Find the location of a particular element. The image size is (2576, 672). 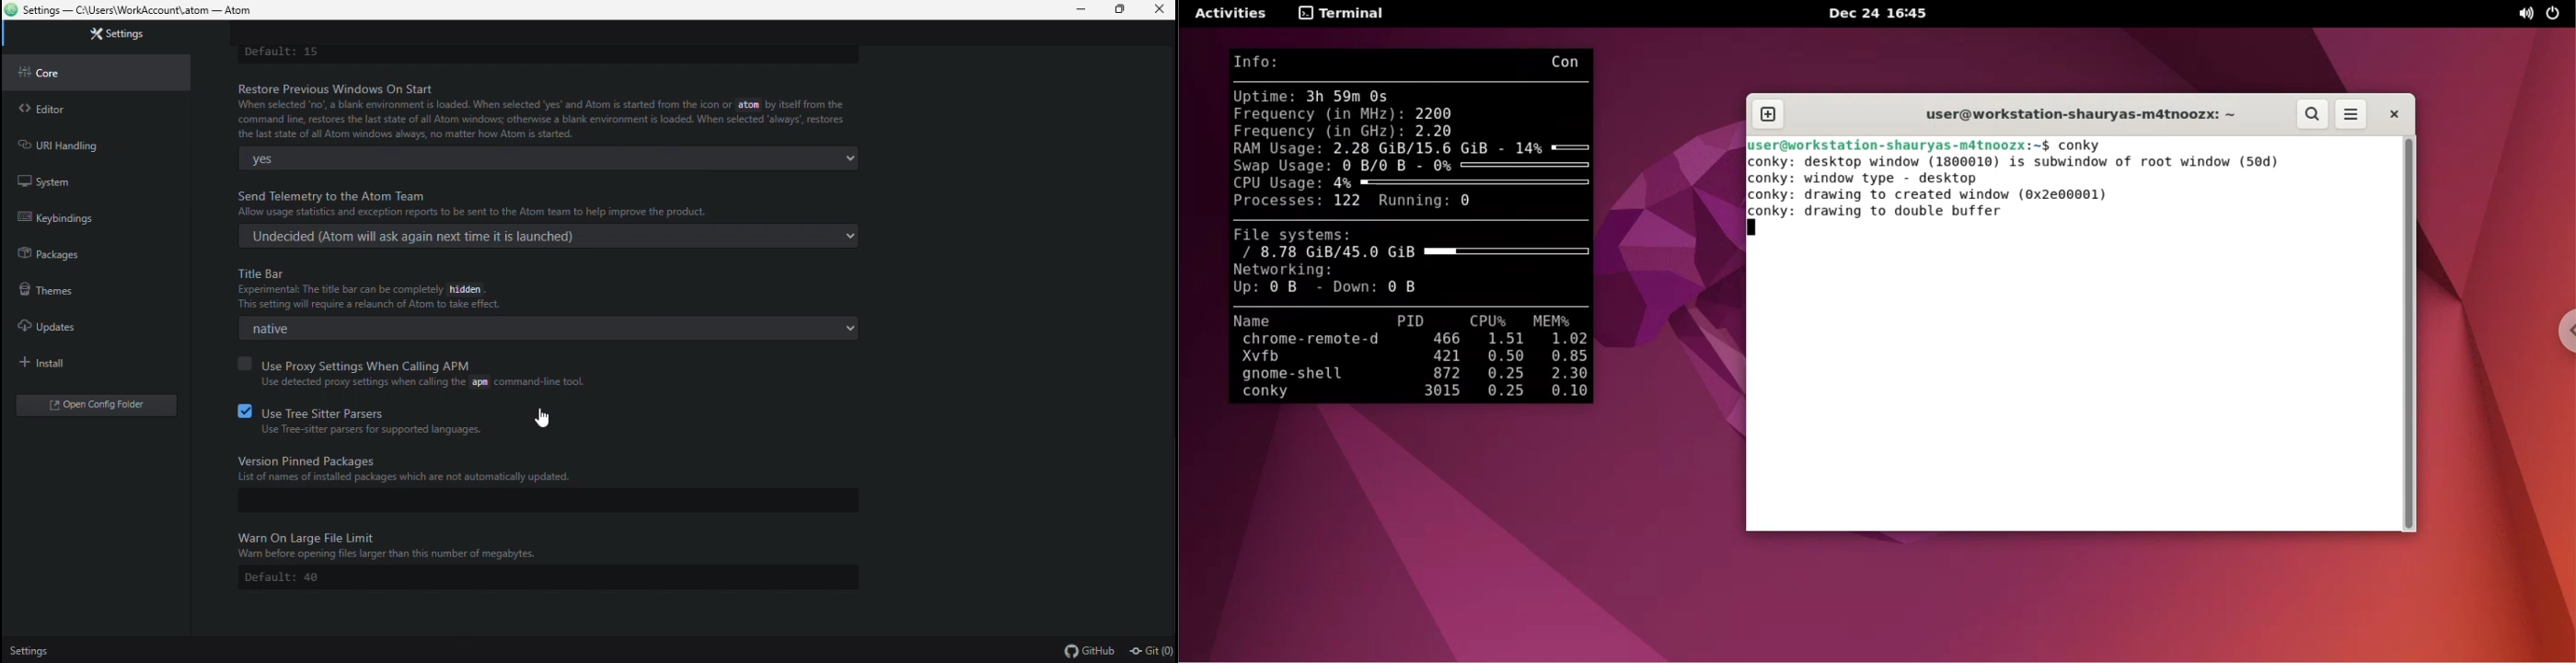

Version pinned packages is located at coordinates (562, 466).